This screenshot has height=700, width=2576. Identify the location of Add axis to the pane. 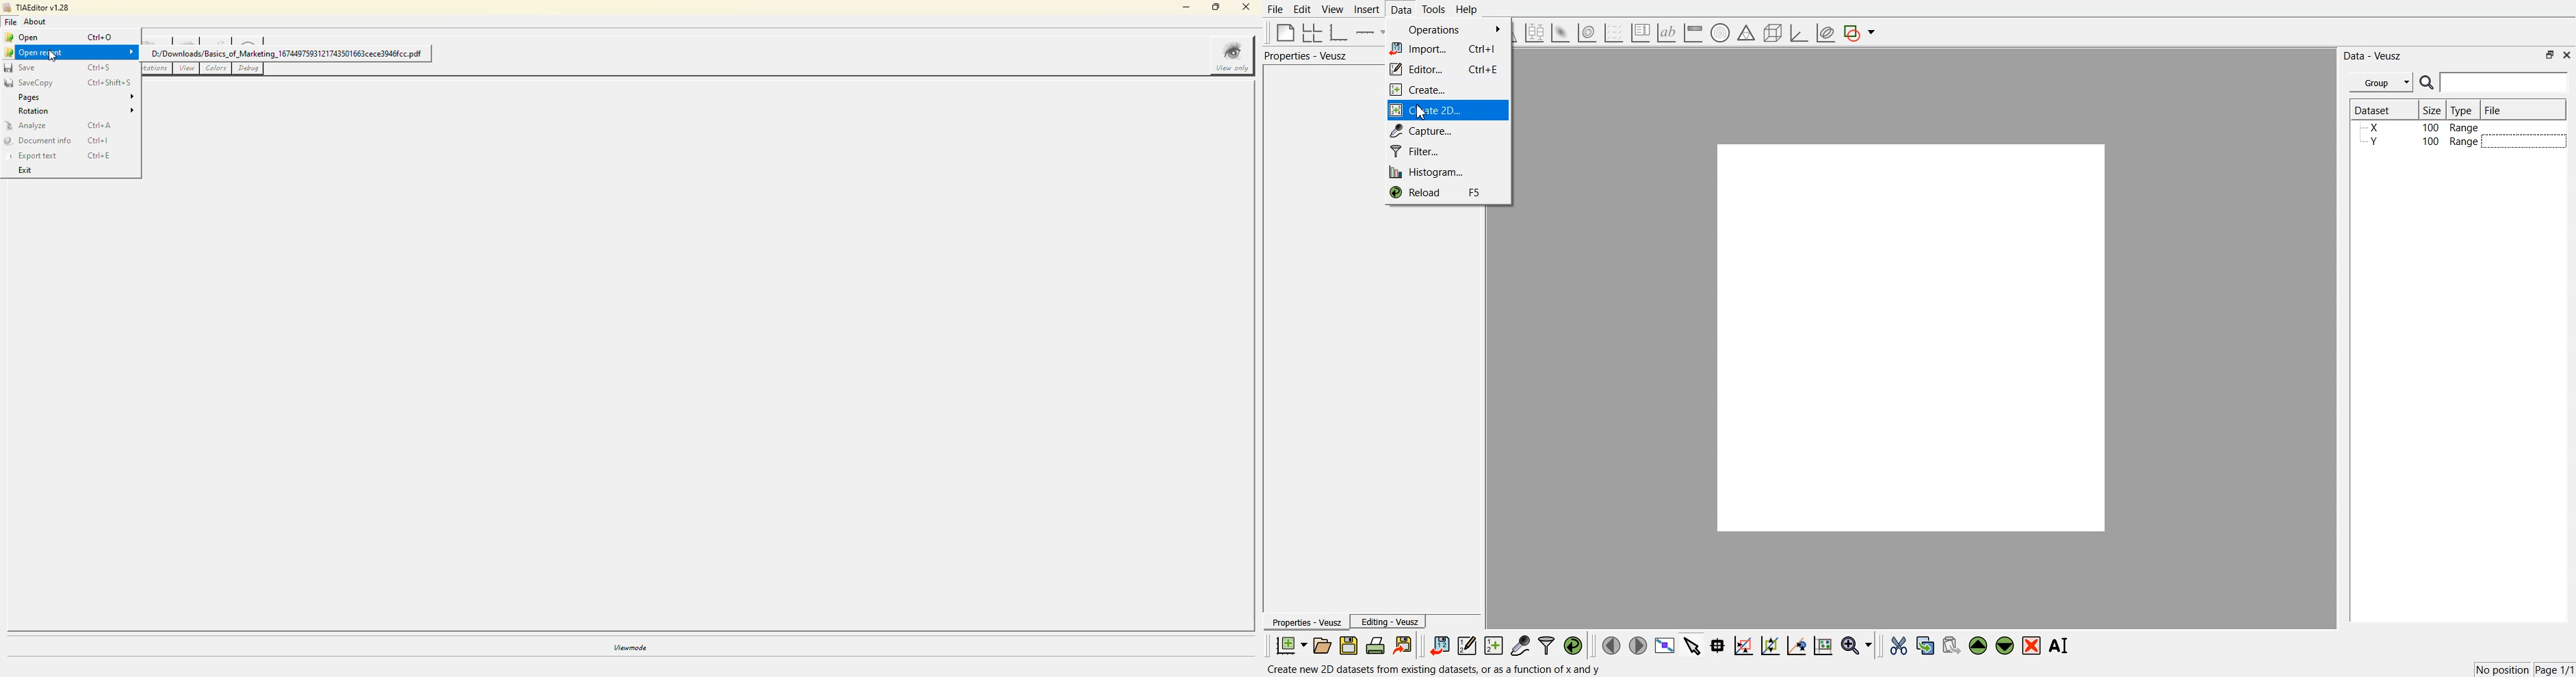
(1369, 34).